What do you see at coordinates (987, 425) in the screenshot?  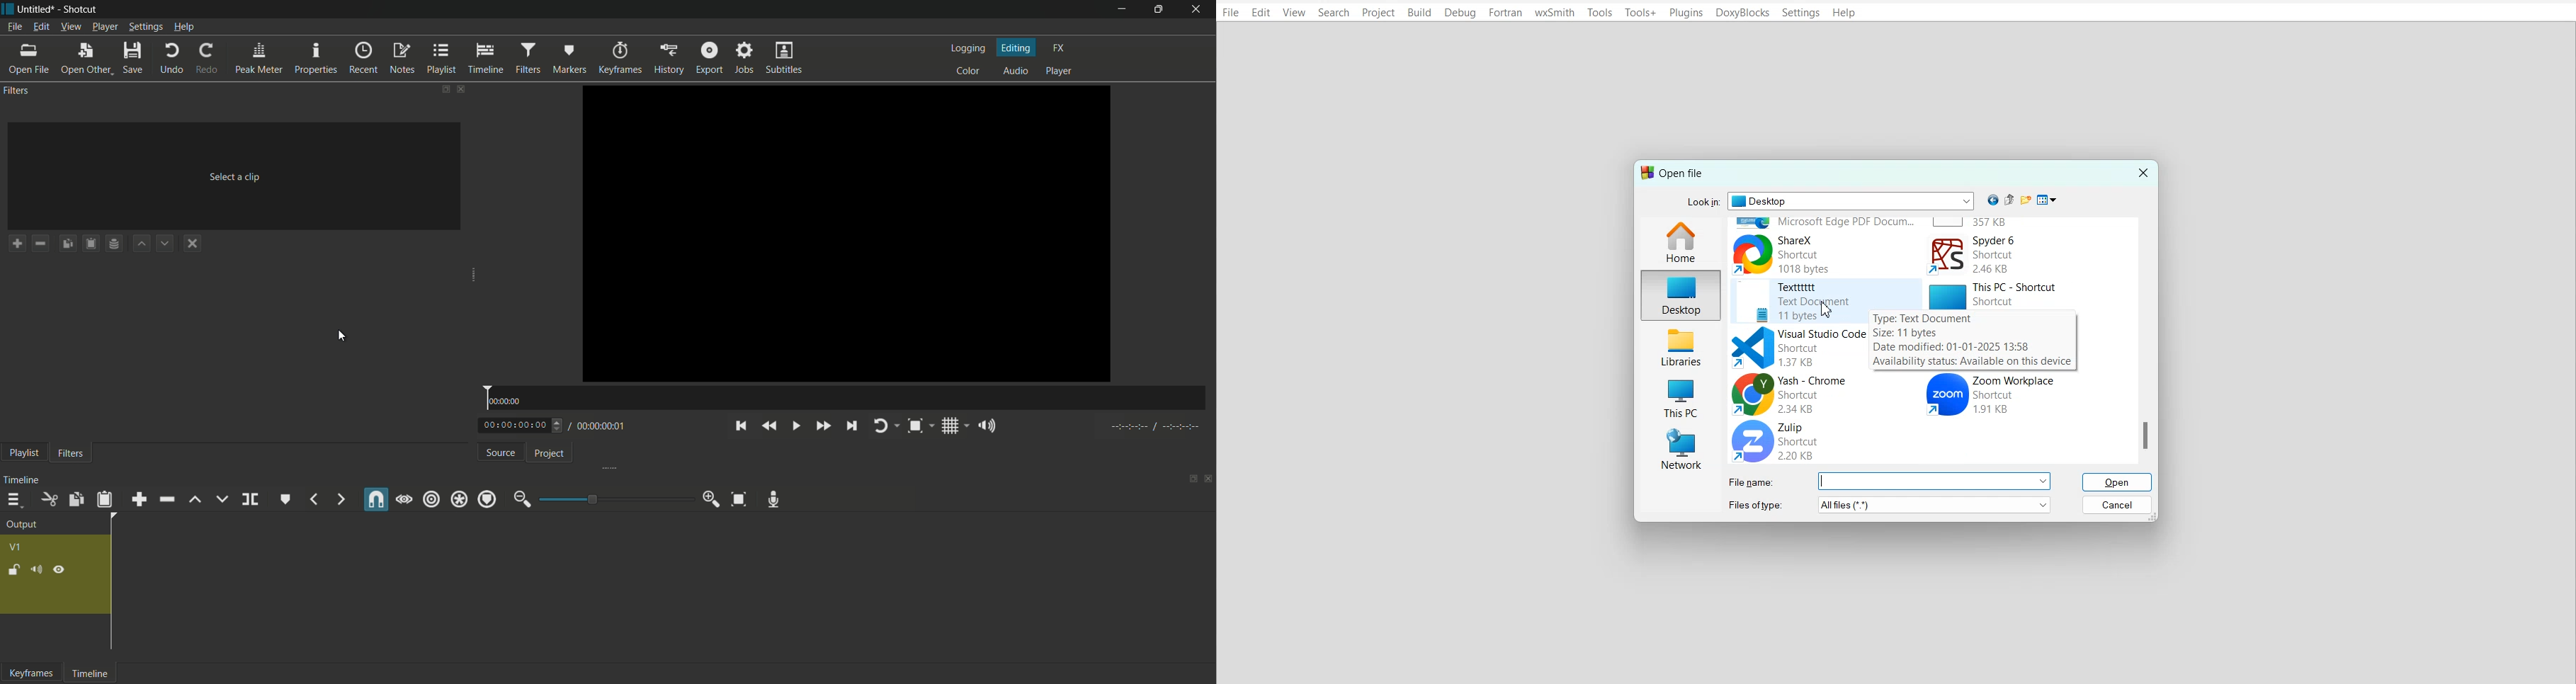 I see `show volume control` at bounding box center [987, 425].